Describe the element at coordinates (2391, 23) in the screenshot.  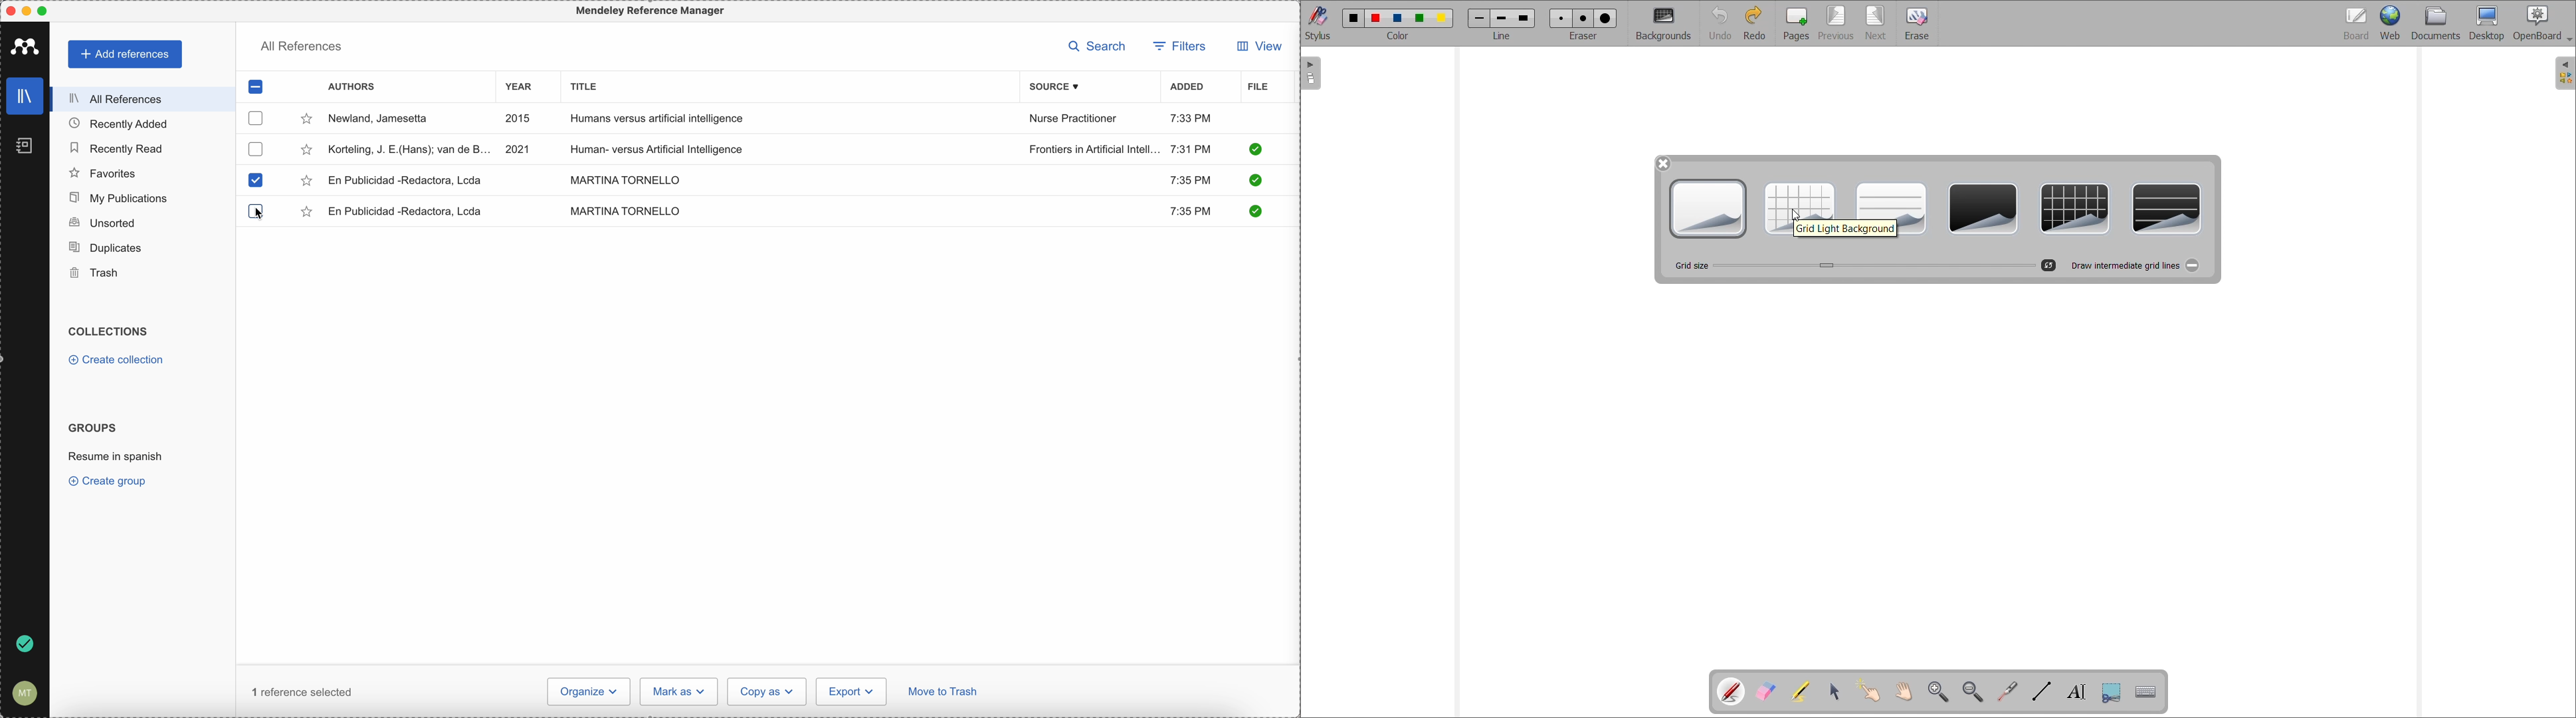
I see `Open web` at that location.